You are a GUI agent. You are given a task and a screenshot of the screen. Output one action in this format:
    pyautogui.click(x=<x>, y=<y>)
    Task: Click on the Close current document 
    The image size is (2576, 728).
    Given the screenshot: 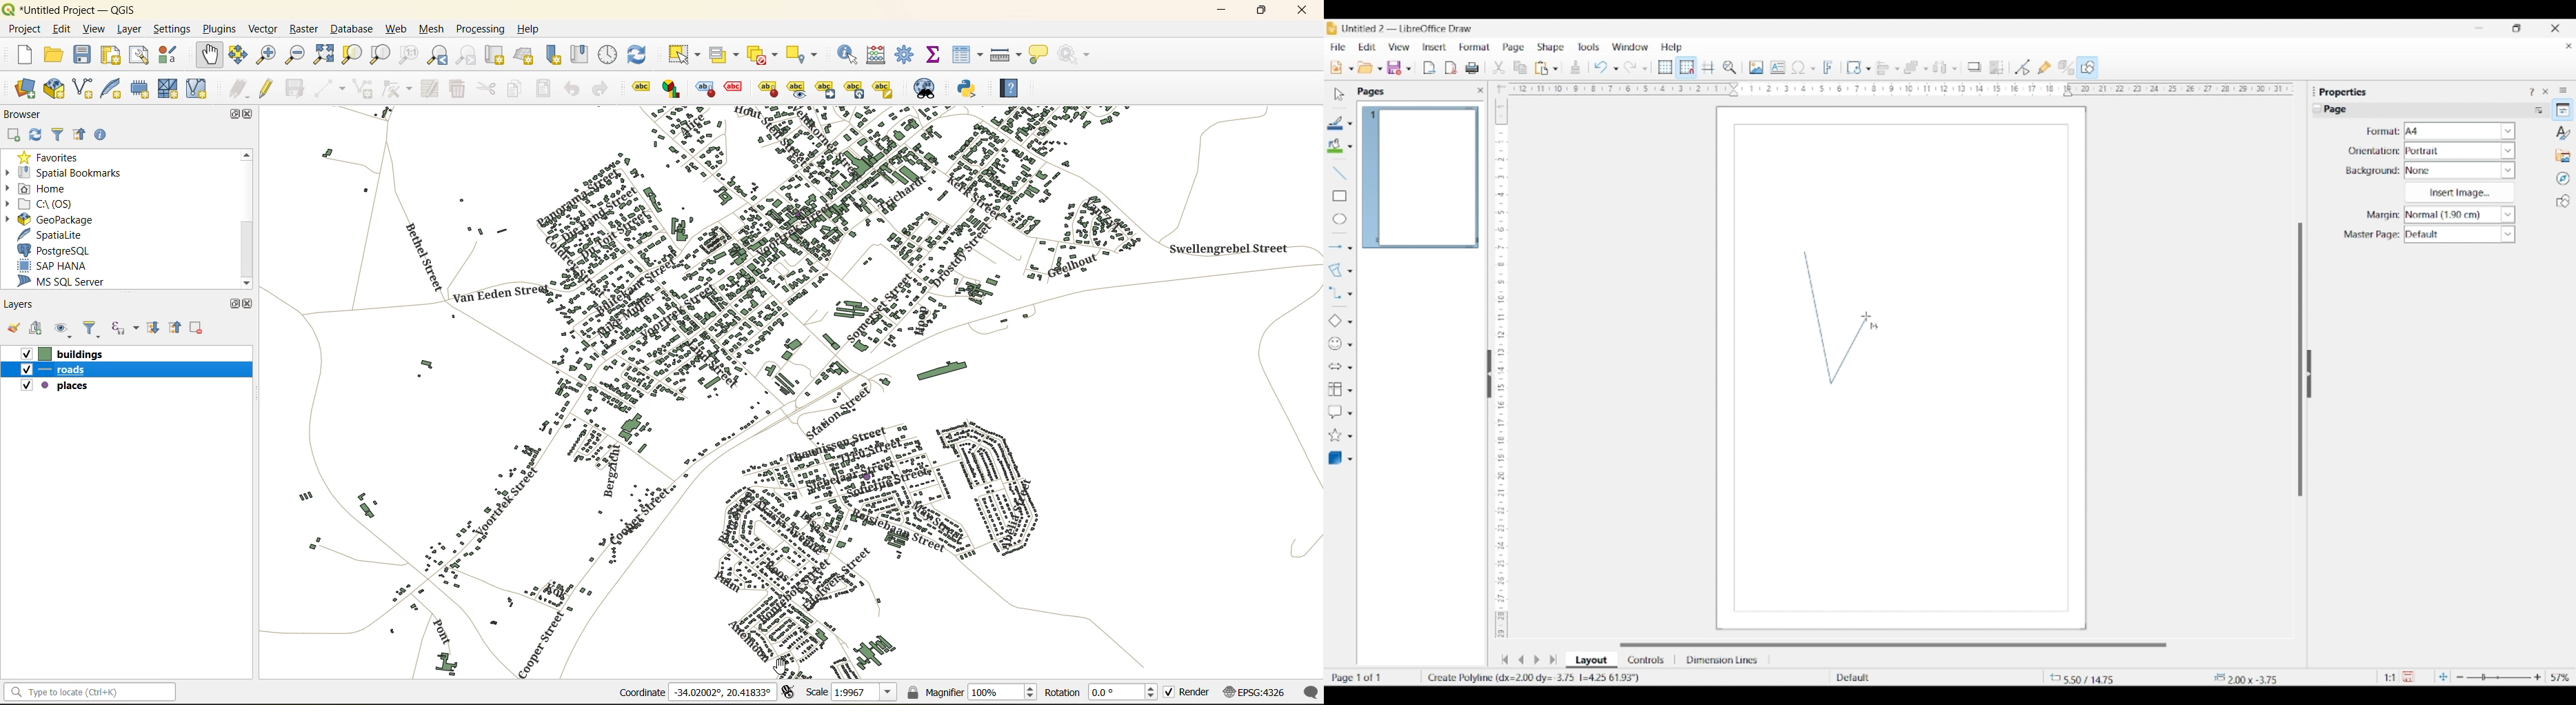 What is the action you would take?
    pyautogui.click(x=2569, y=46)
    